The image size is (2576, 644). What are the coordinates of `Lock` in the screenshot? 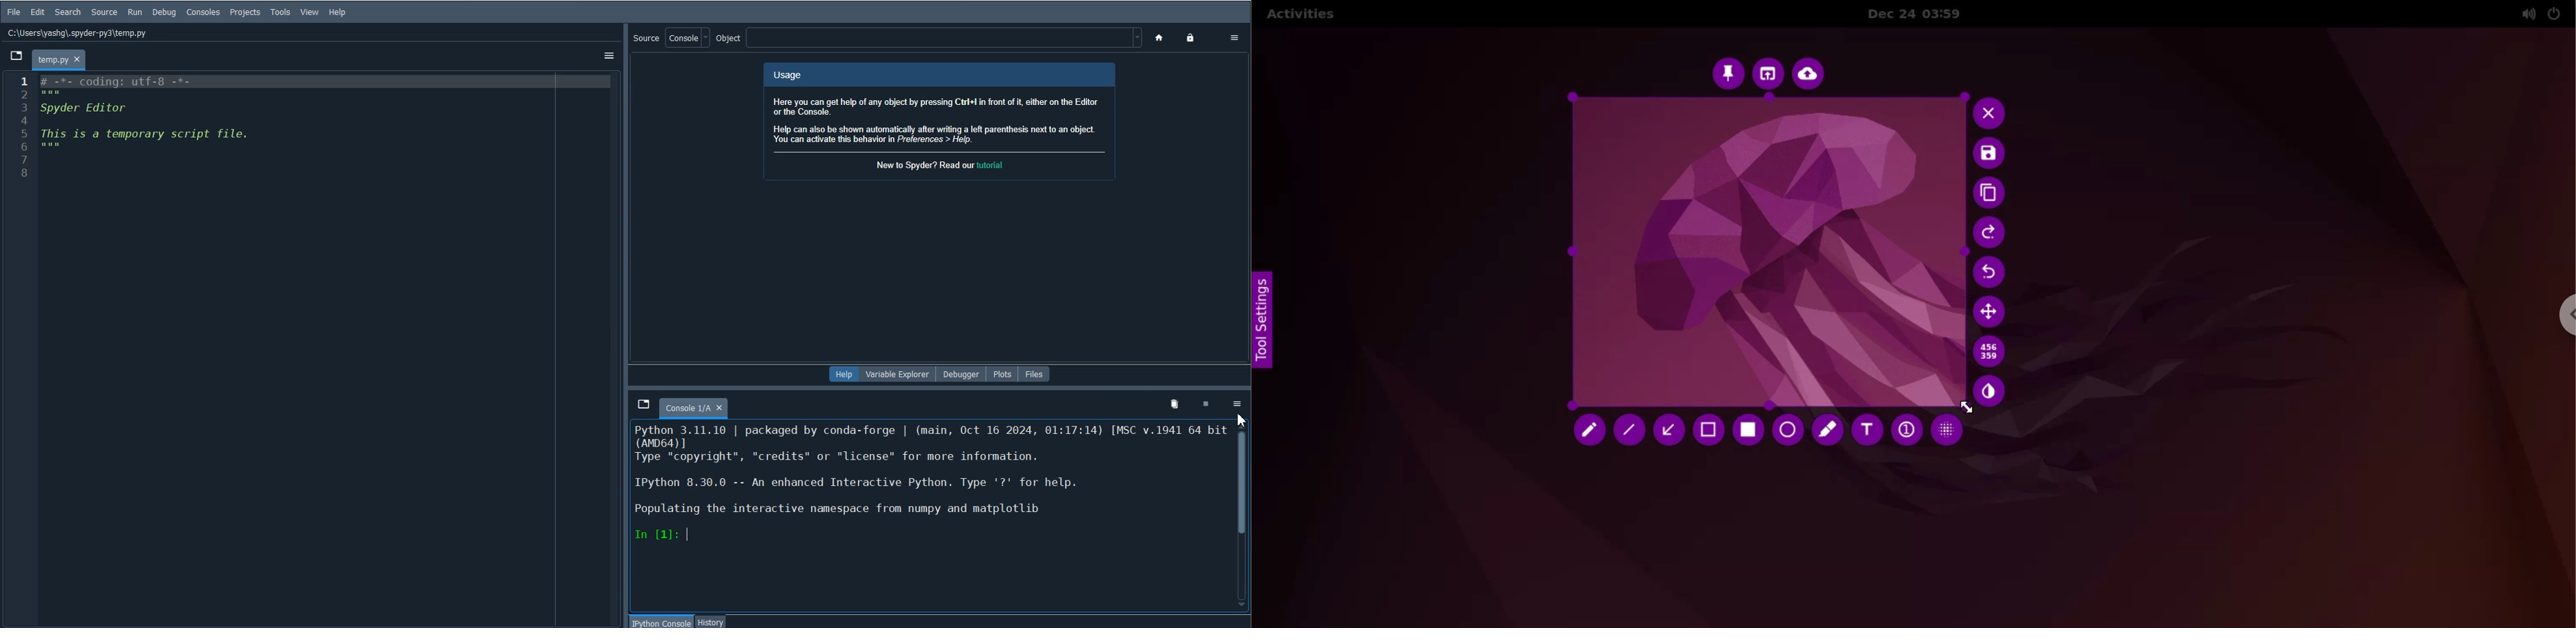 It's located at (1193, 38).